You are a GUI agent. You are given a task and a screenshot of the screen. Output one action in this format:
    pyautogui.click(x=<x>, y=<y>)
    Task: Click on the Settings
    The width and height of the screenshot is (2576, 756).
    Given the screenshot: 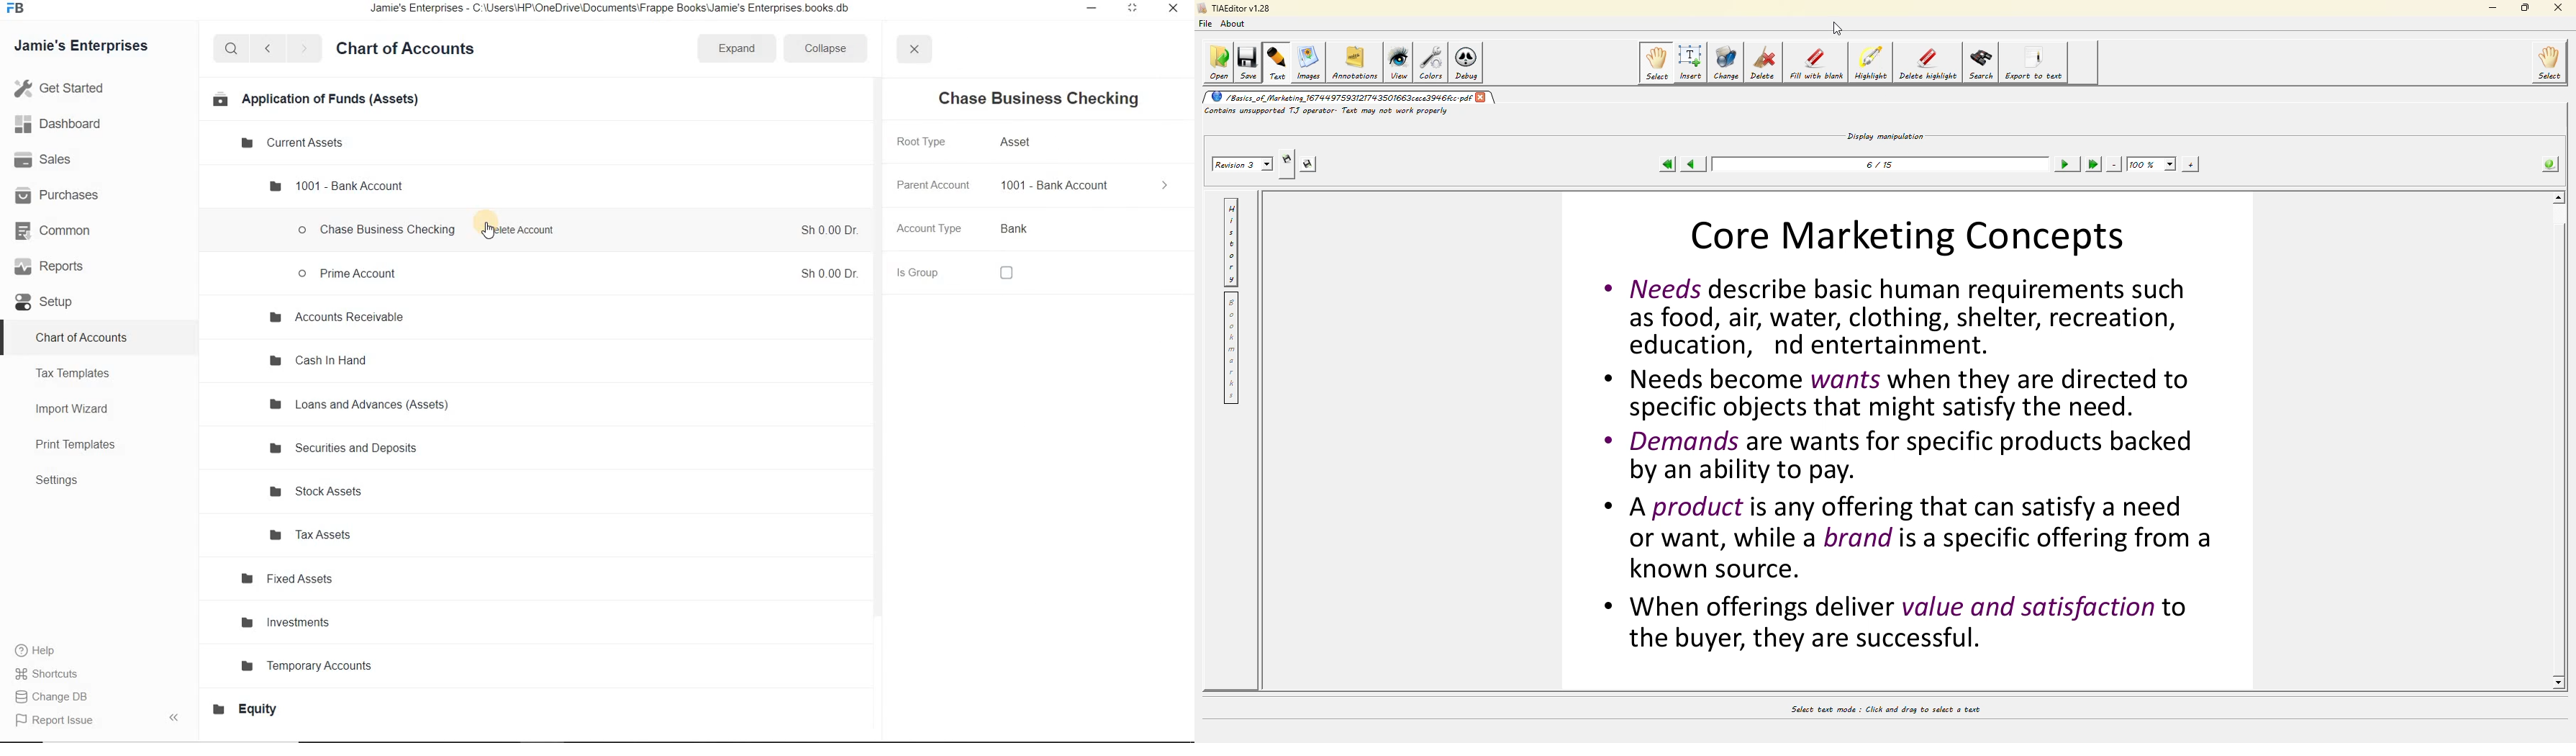 What is the action you would take?
    pyautogui.click(x=63, y=481)
    